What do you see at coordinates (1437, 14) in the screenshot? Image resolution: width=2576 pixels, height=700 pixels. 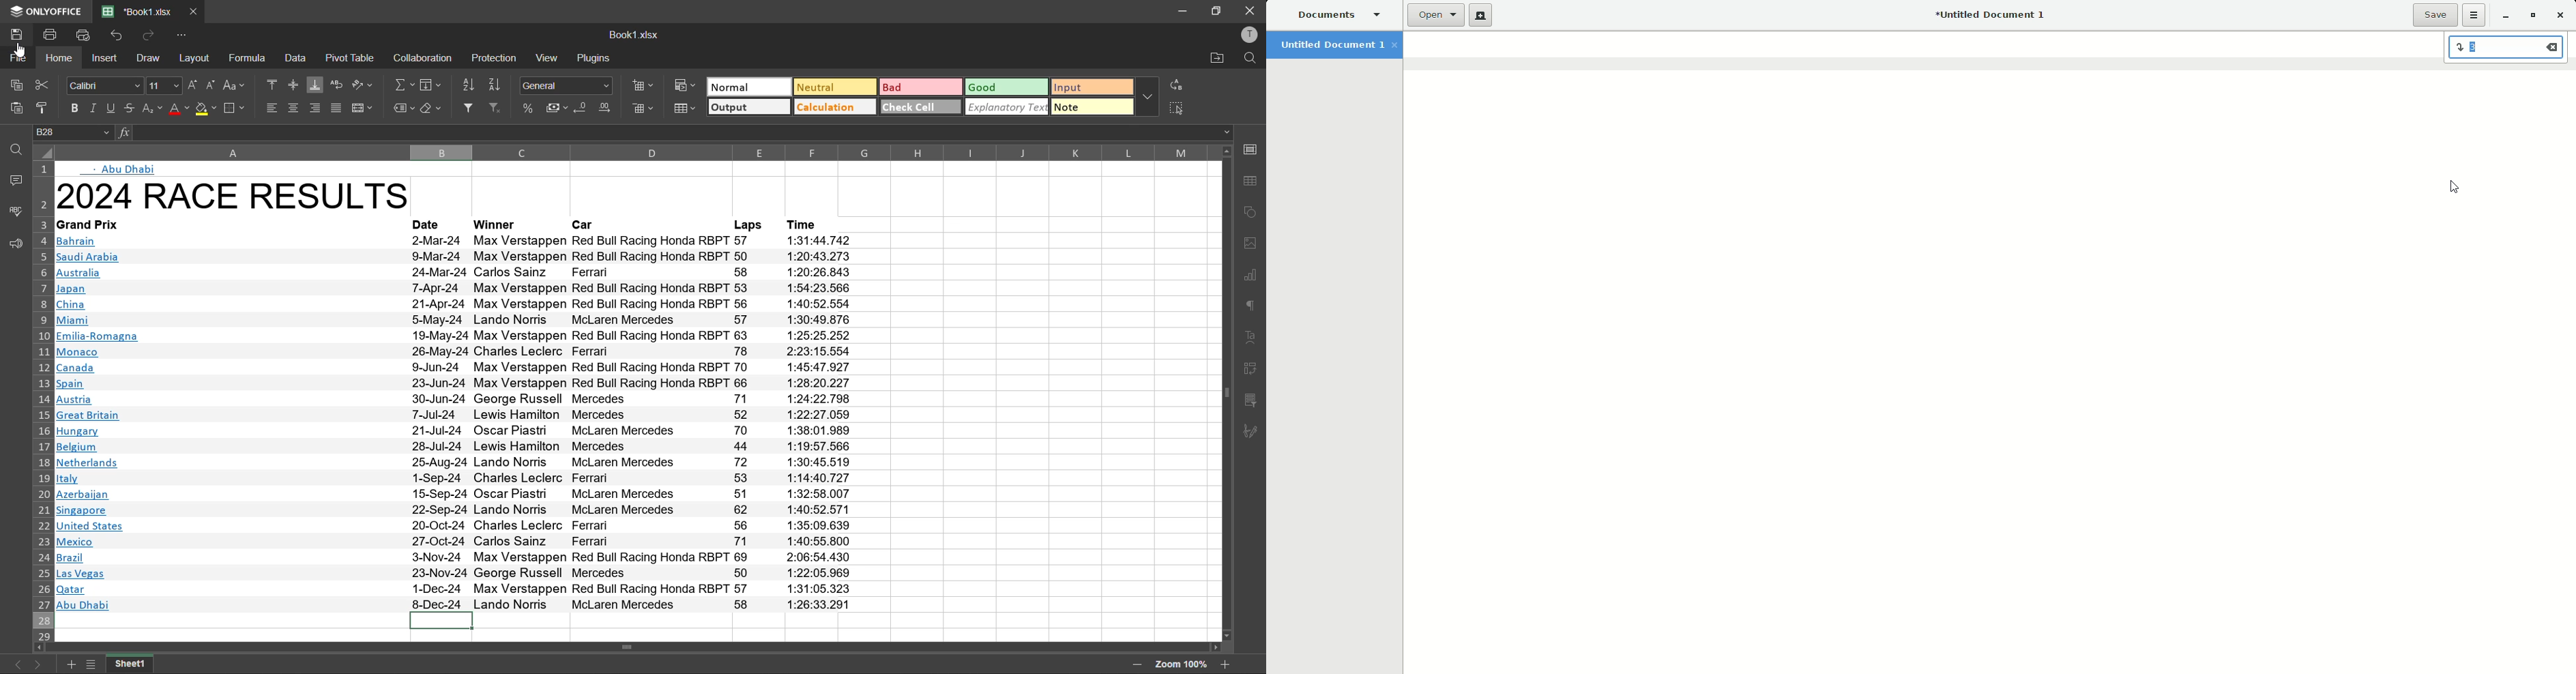 I see `Open` at bounding box center [1437, 14].